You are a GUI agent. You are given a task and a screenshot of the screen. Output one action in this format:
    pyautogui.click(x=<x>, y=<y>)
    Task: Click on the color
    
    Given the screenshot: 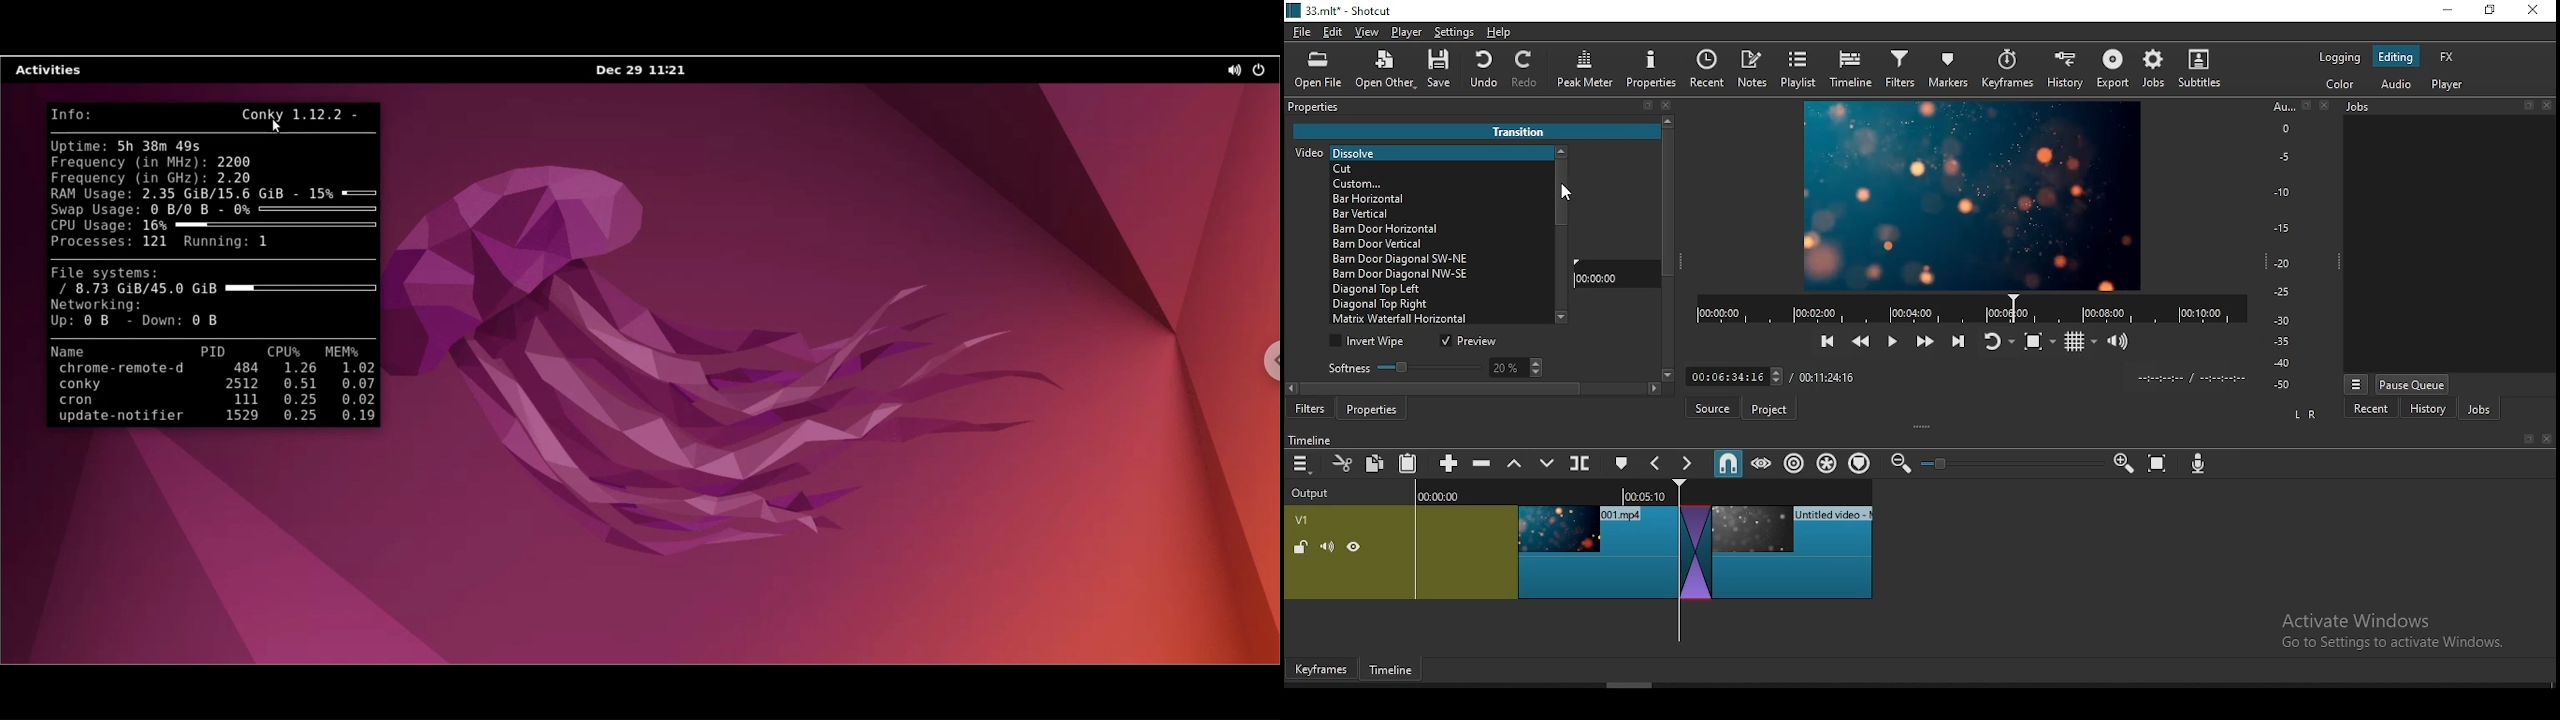 What is the action you would take?
    pyautogui.click(x=2341, y=85)
    